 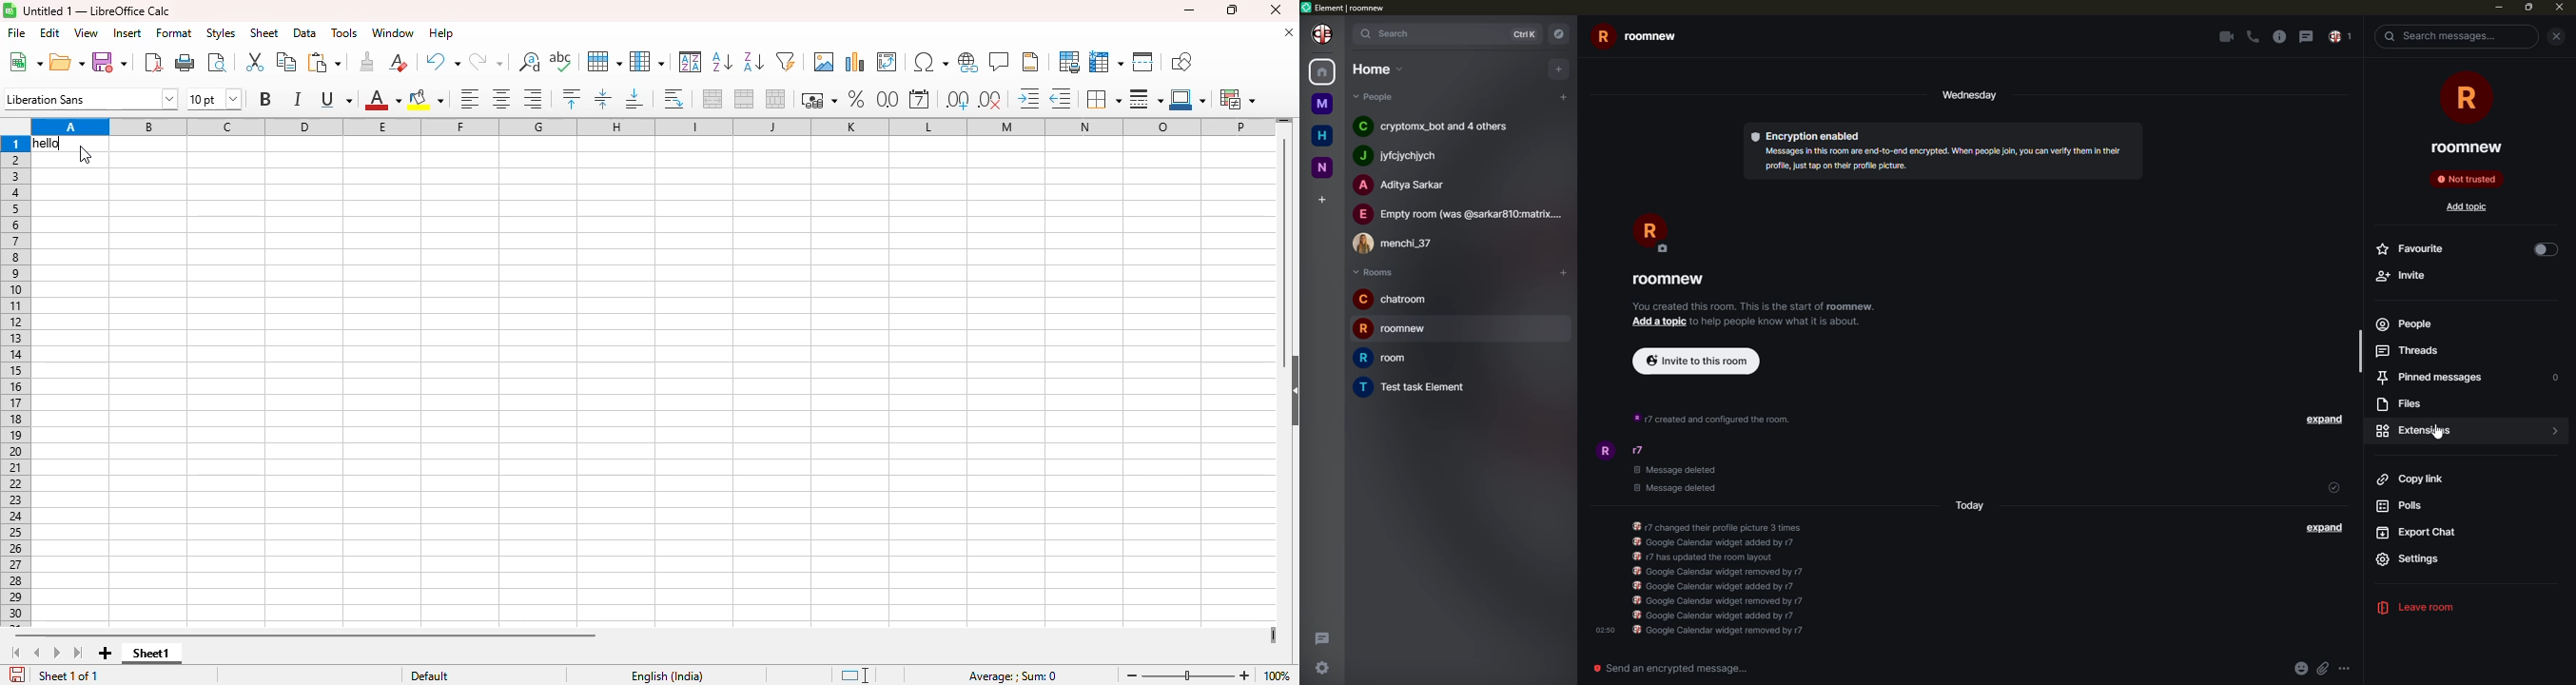 What do you see at coordinates (1323, 35) in the screenshot?
I see `profile` at bounding box center [1323, 35].